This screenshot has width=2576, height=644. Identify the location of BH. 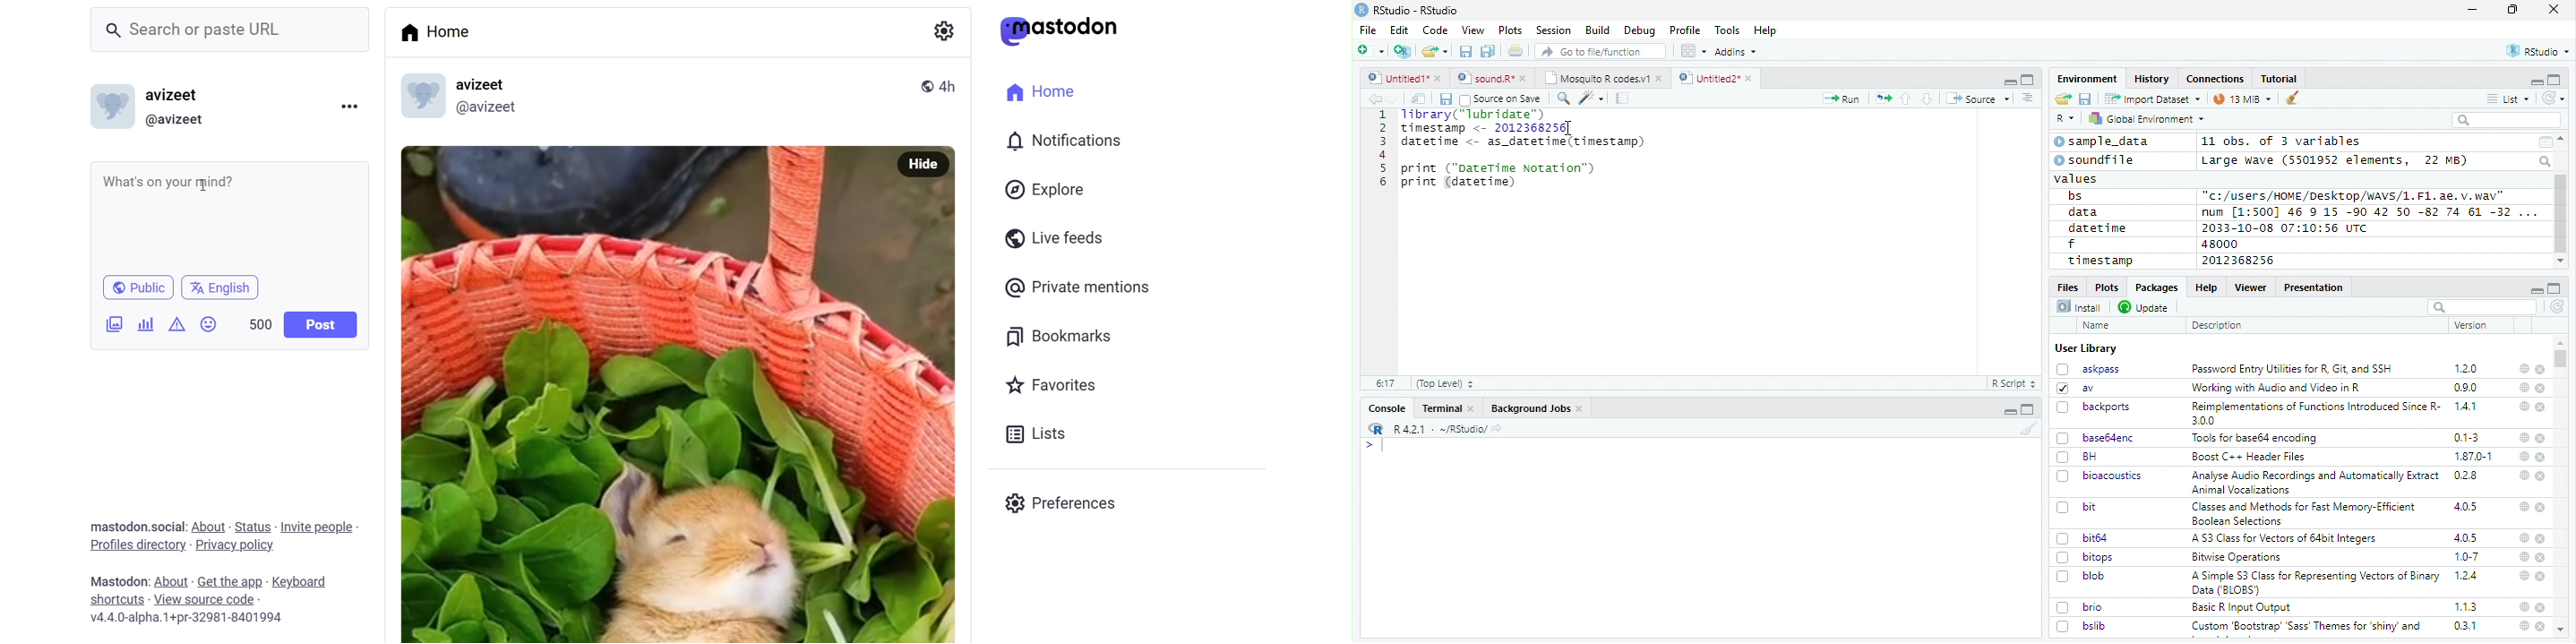
(2079, 457).